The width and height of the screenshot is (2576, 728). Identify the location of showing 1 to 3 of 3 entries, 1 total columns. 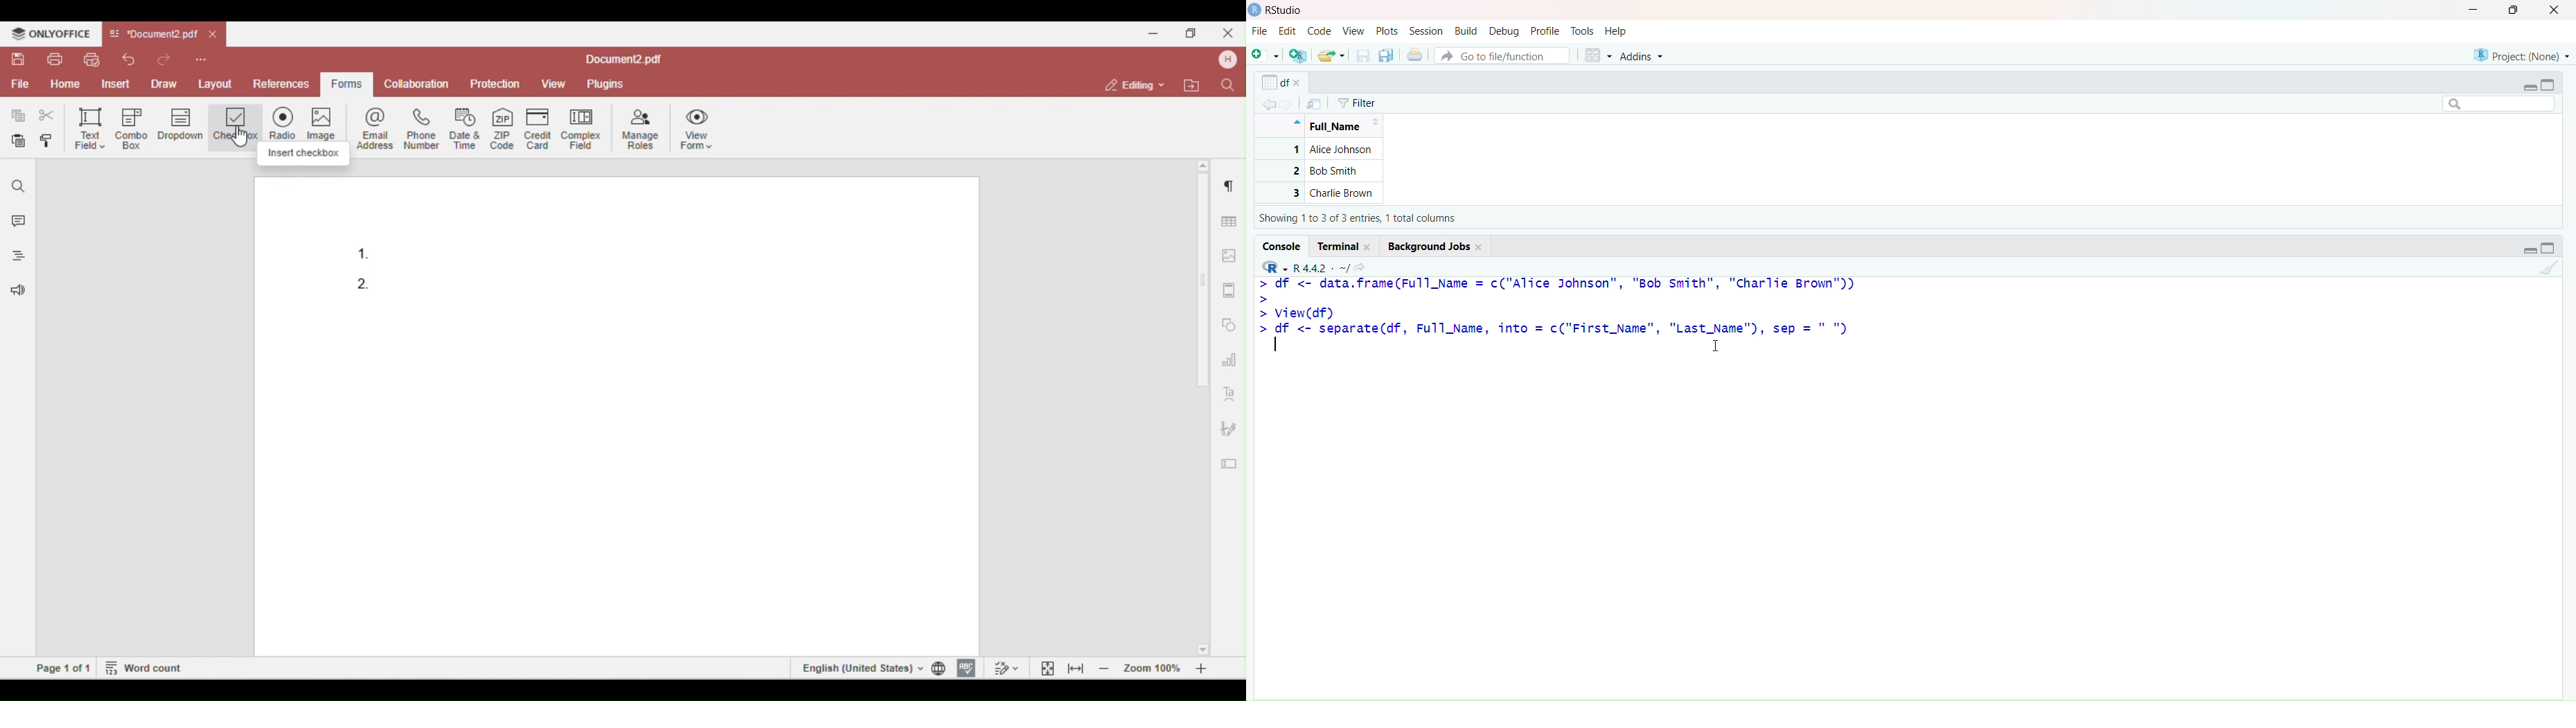
(1362, 220).